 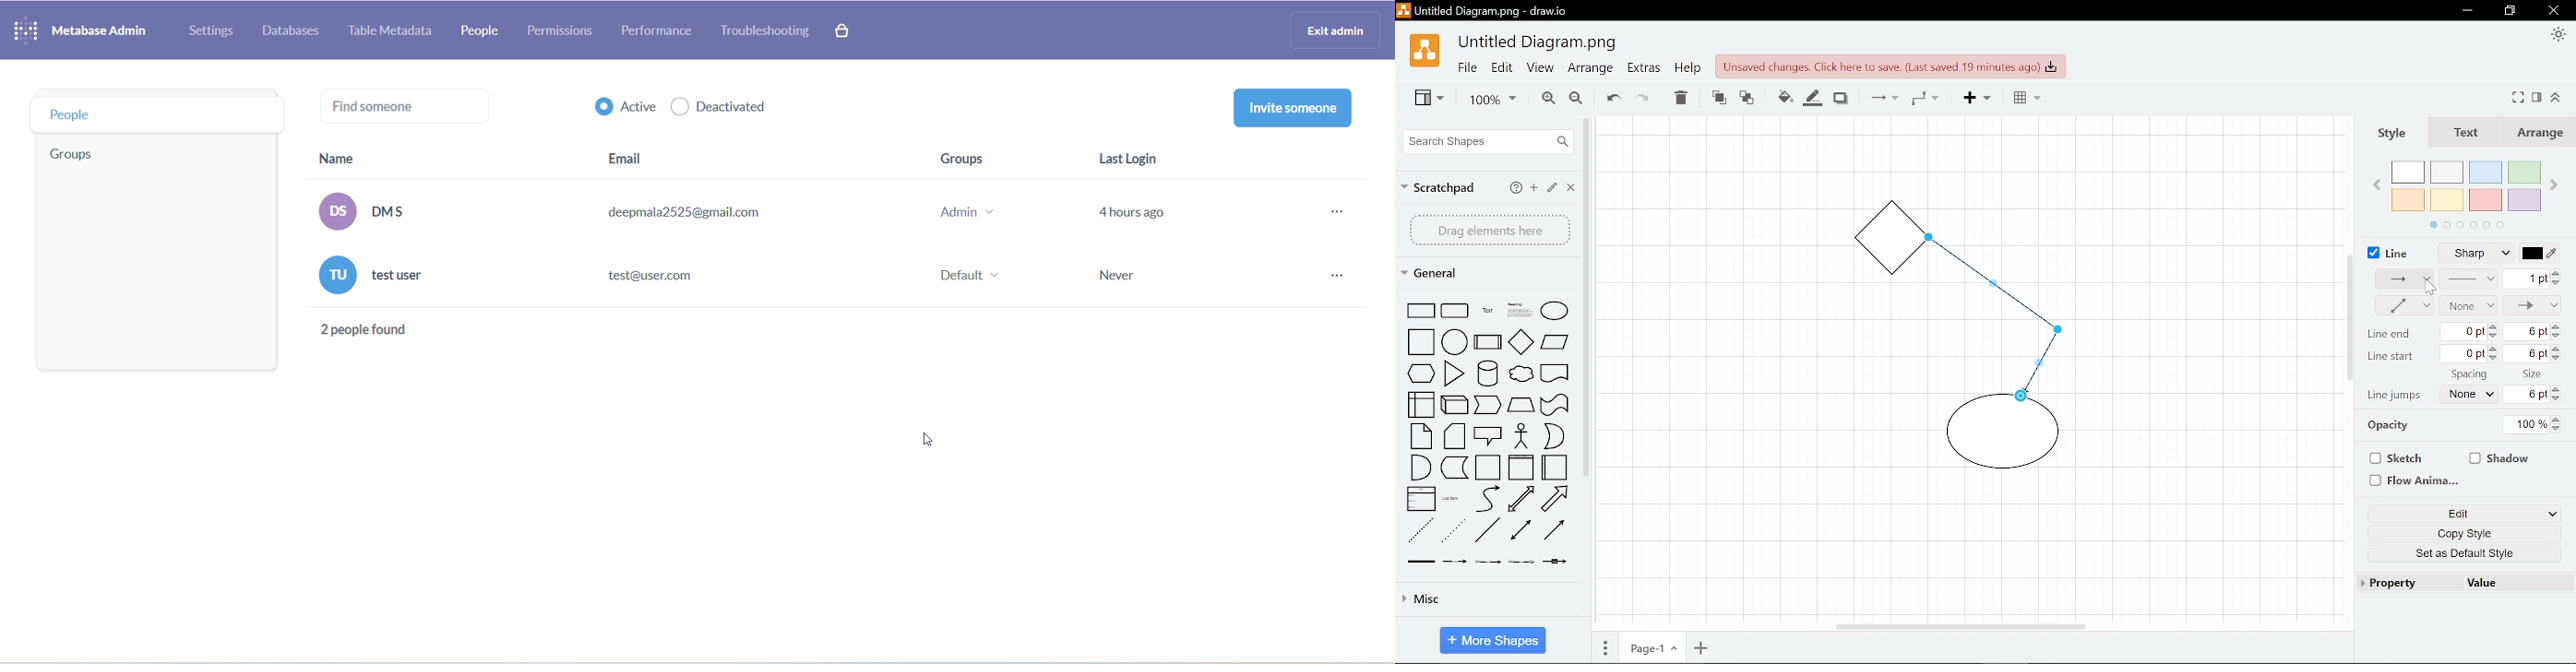 What do you see at coordinates (1644, 98) in the screenshot?
I see `Redo` at bounding box center [1644, 98].